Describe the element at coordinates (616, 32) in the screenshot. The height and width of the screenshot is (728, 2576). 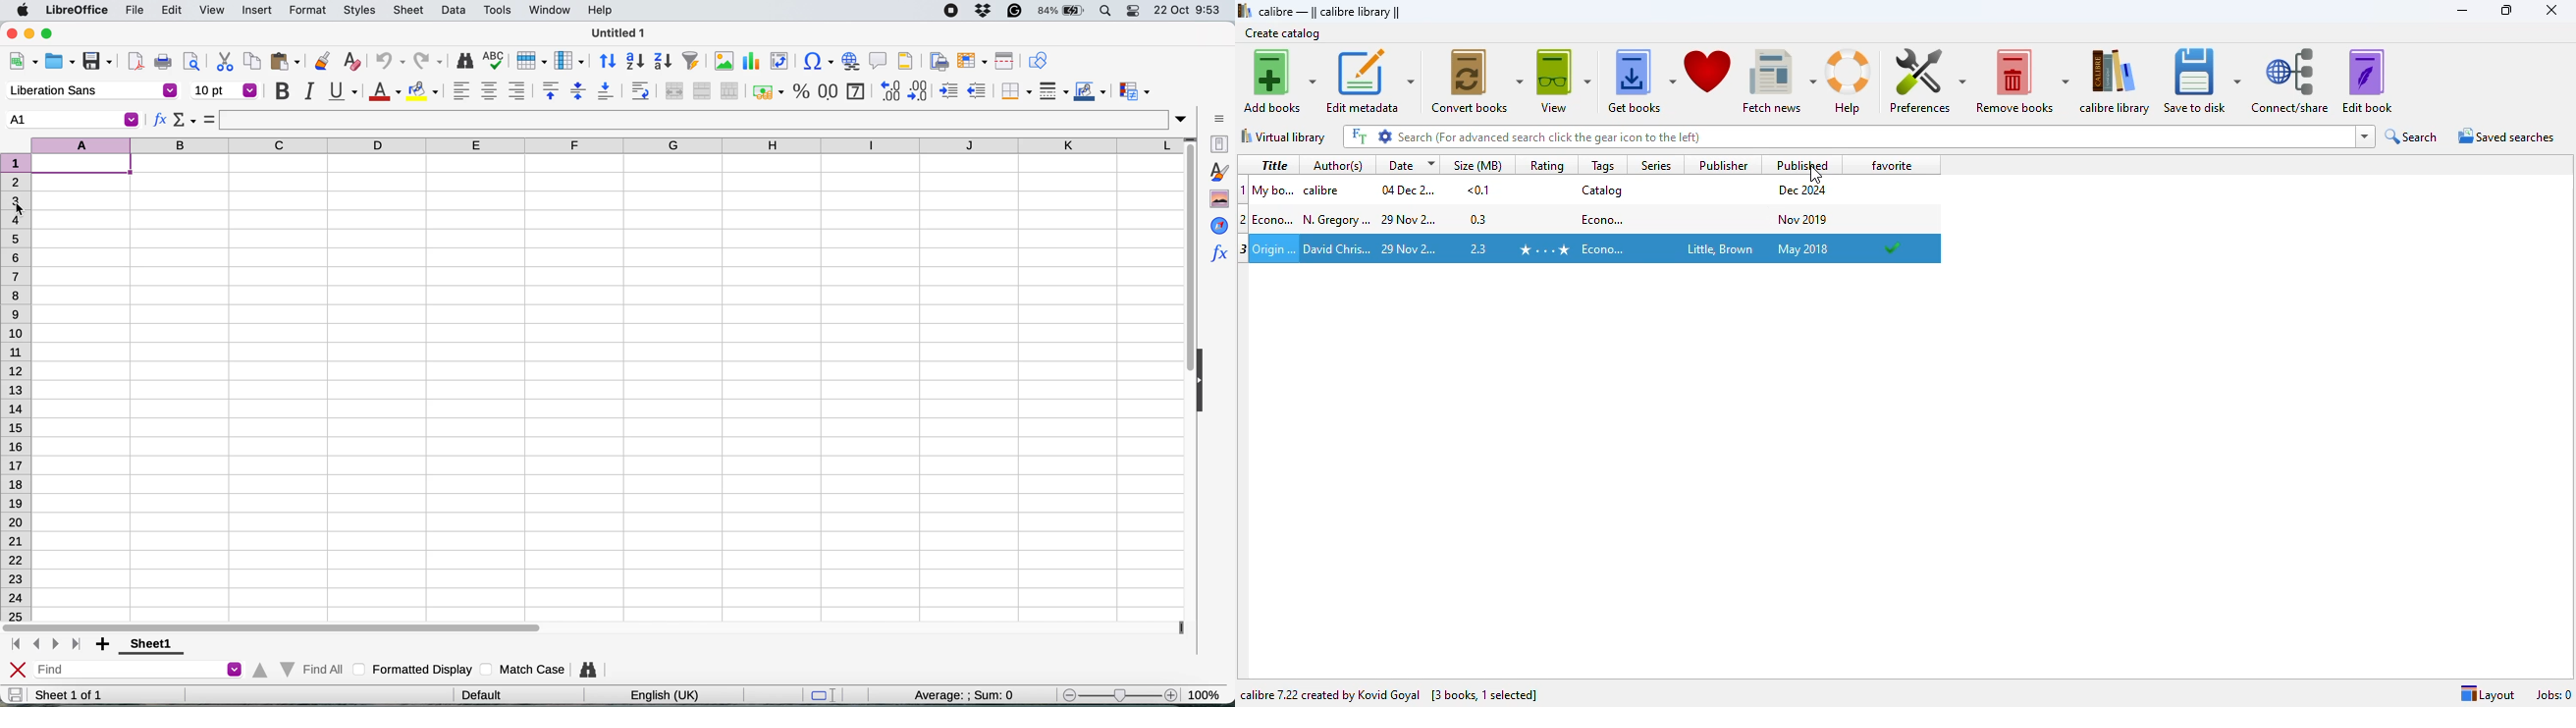
I see `Untitled 1` at that location.